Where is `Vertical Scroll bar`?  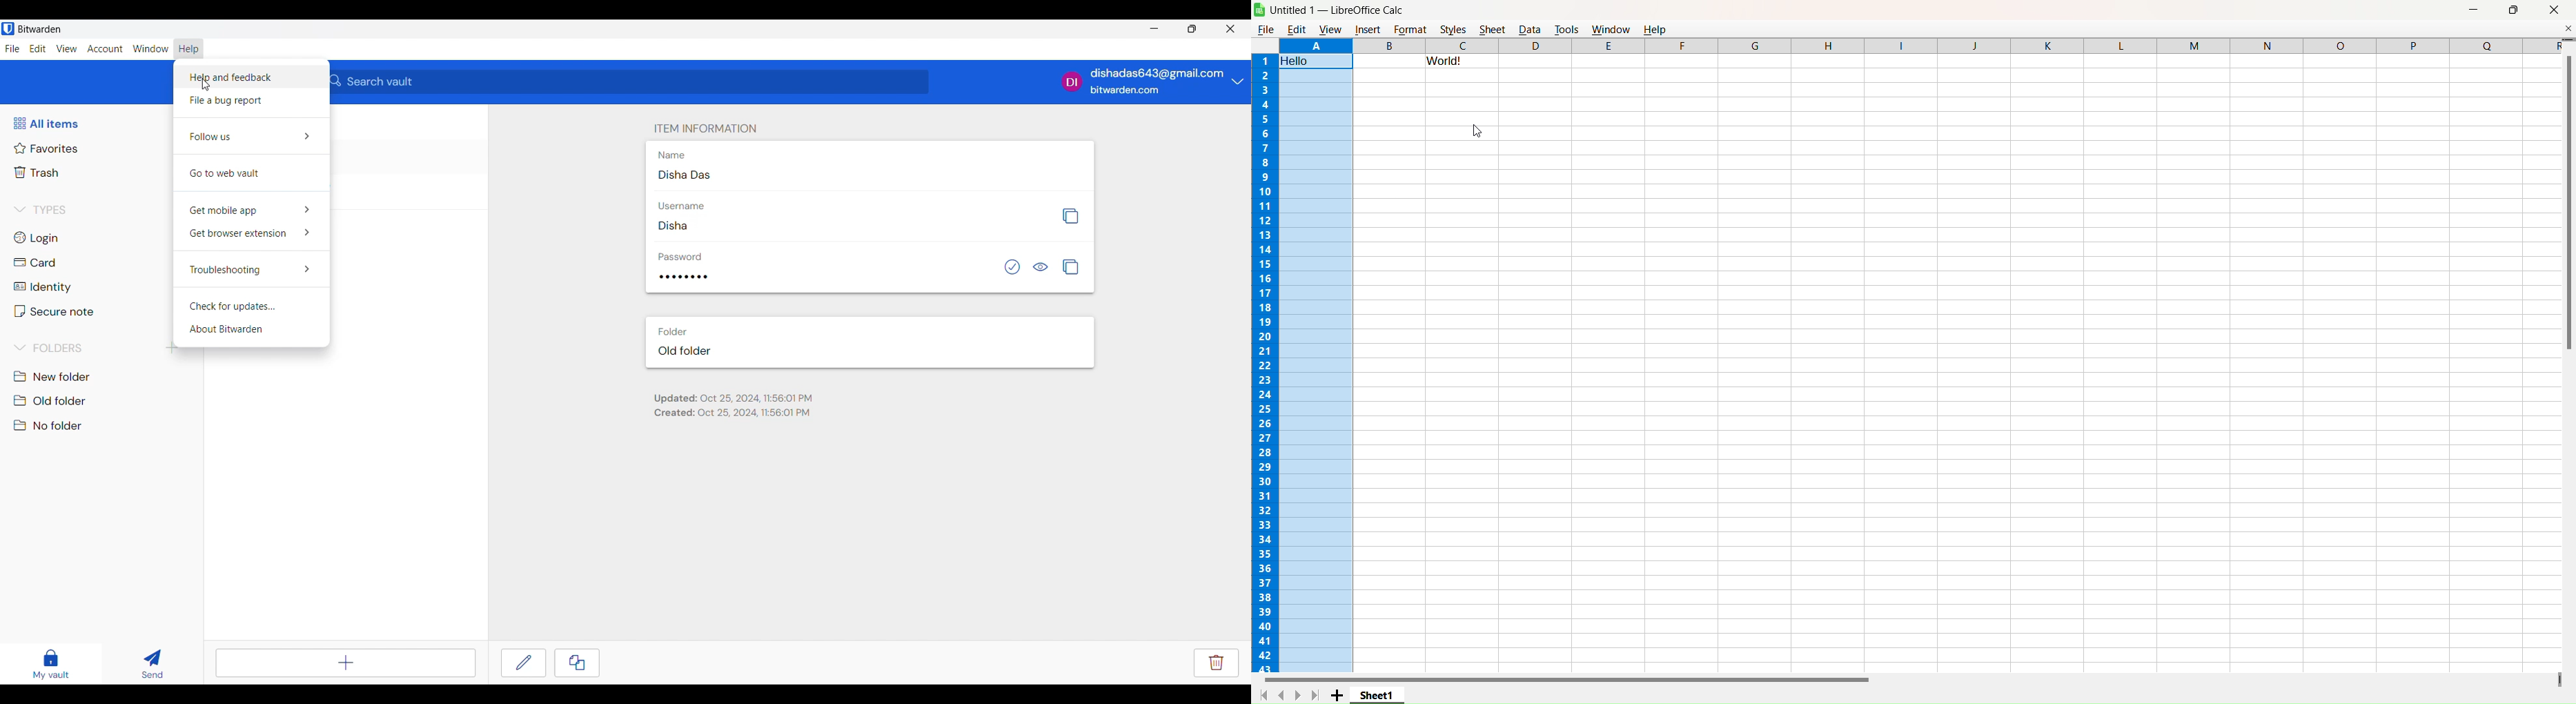
Vertical Scroll bar is located at coordinates (2567, 197).